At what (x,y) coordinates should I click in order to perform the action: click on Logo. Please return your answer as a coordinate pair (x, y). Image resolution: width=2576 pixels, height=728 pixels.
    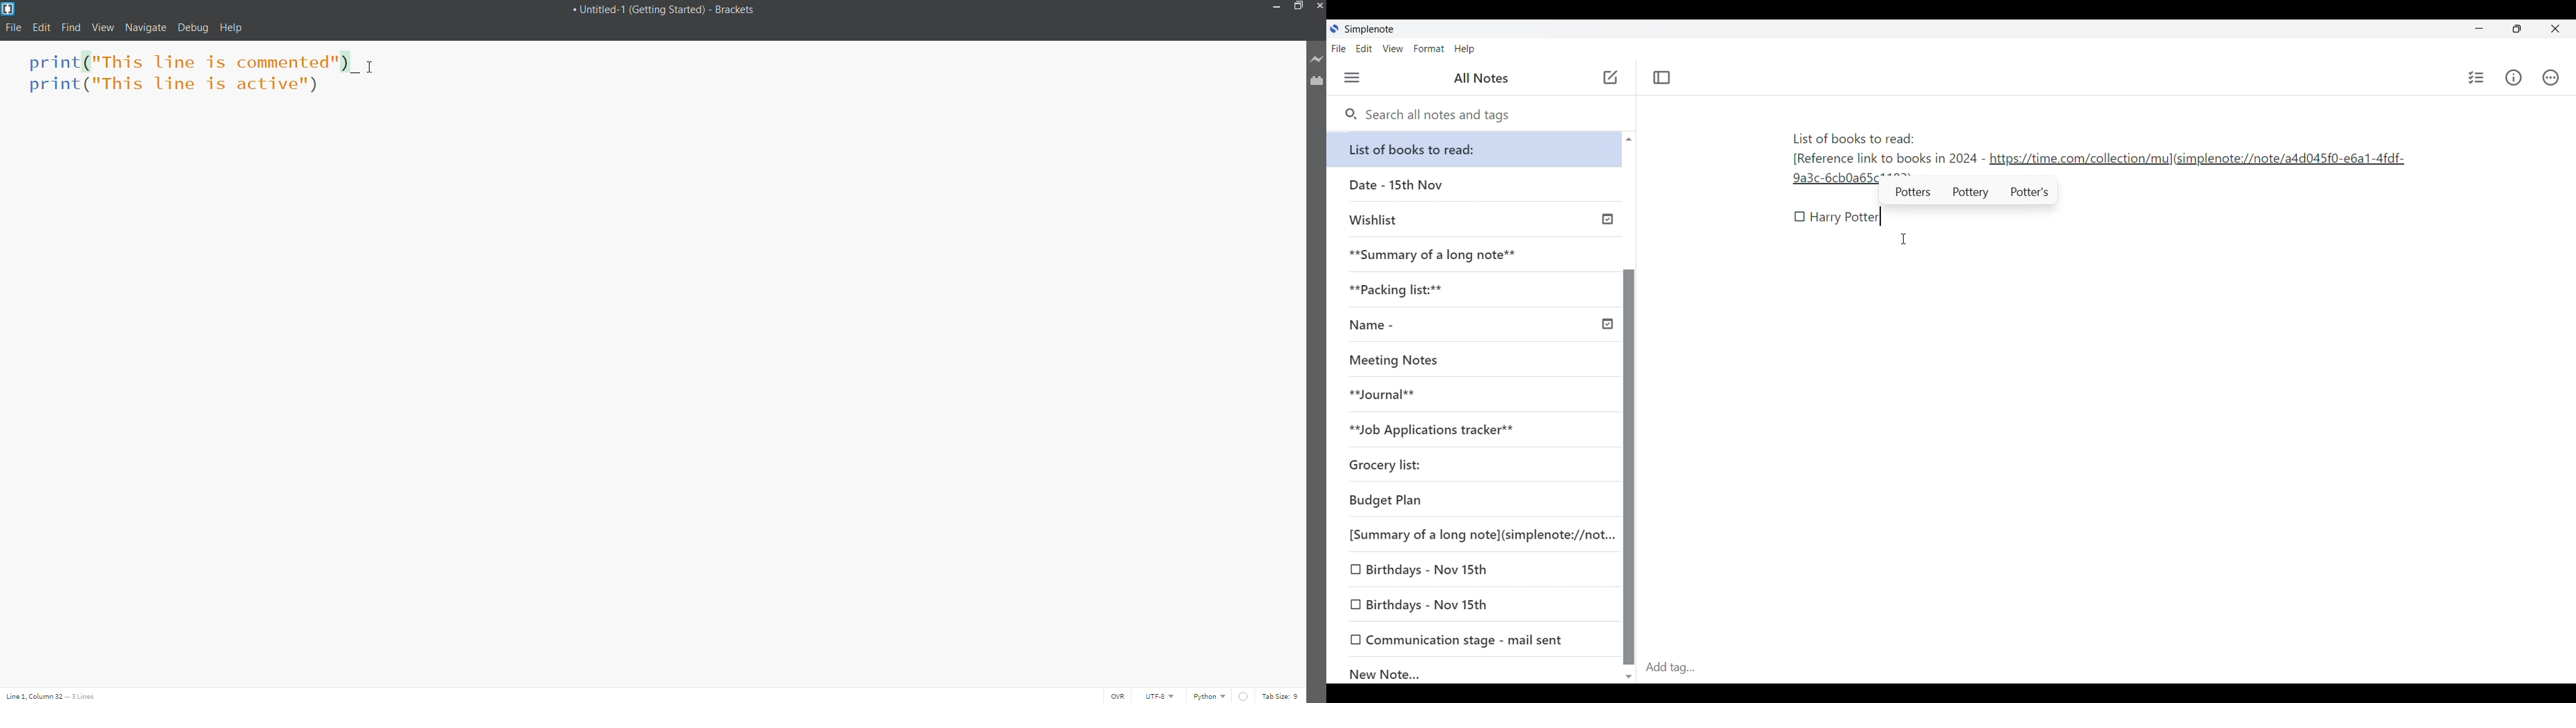
    Looking at the image, I should click on (14, 8).